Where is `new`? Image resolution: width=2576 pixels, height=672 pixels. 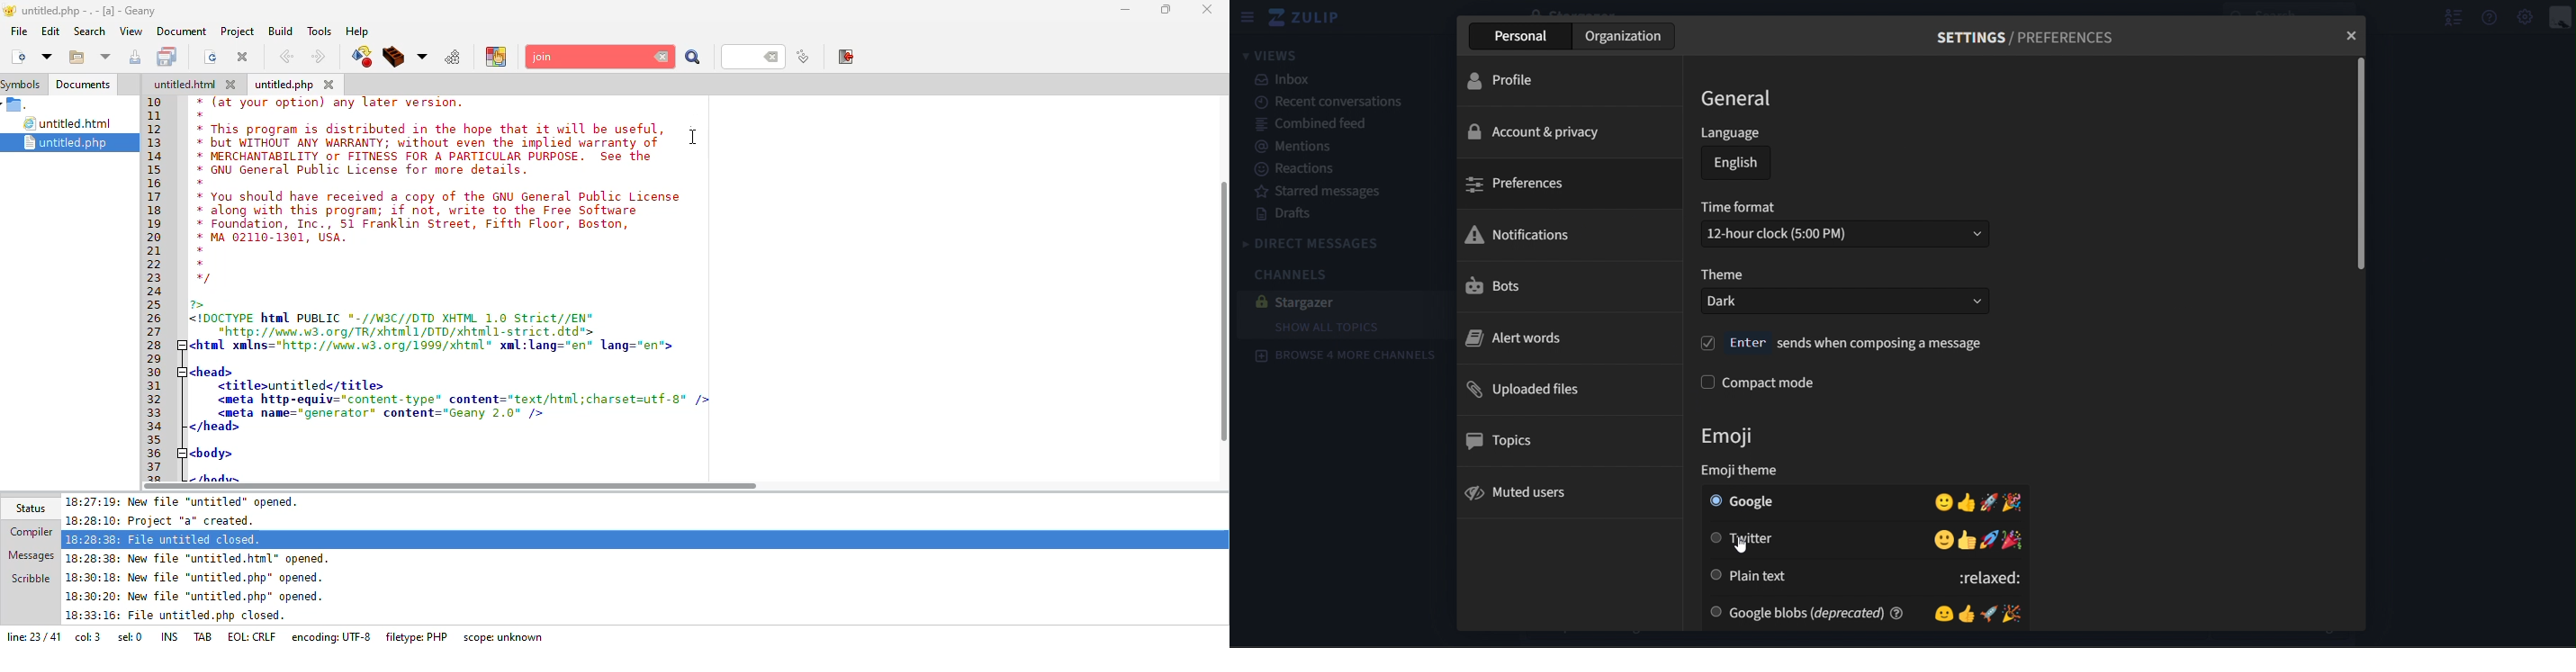 new is located at coordinates (17, 56).